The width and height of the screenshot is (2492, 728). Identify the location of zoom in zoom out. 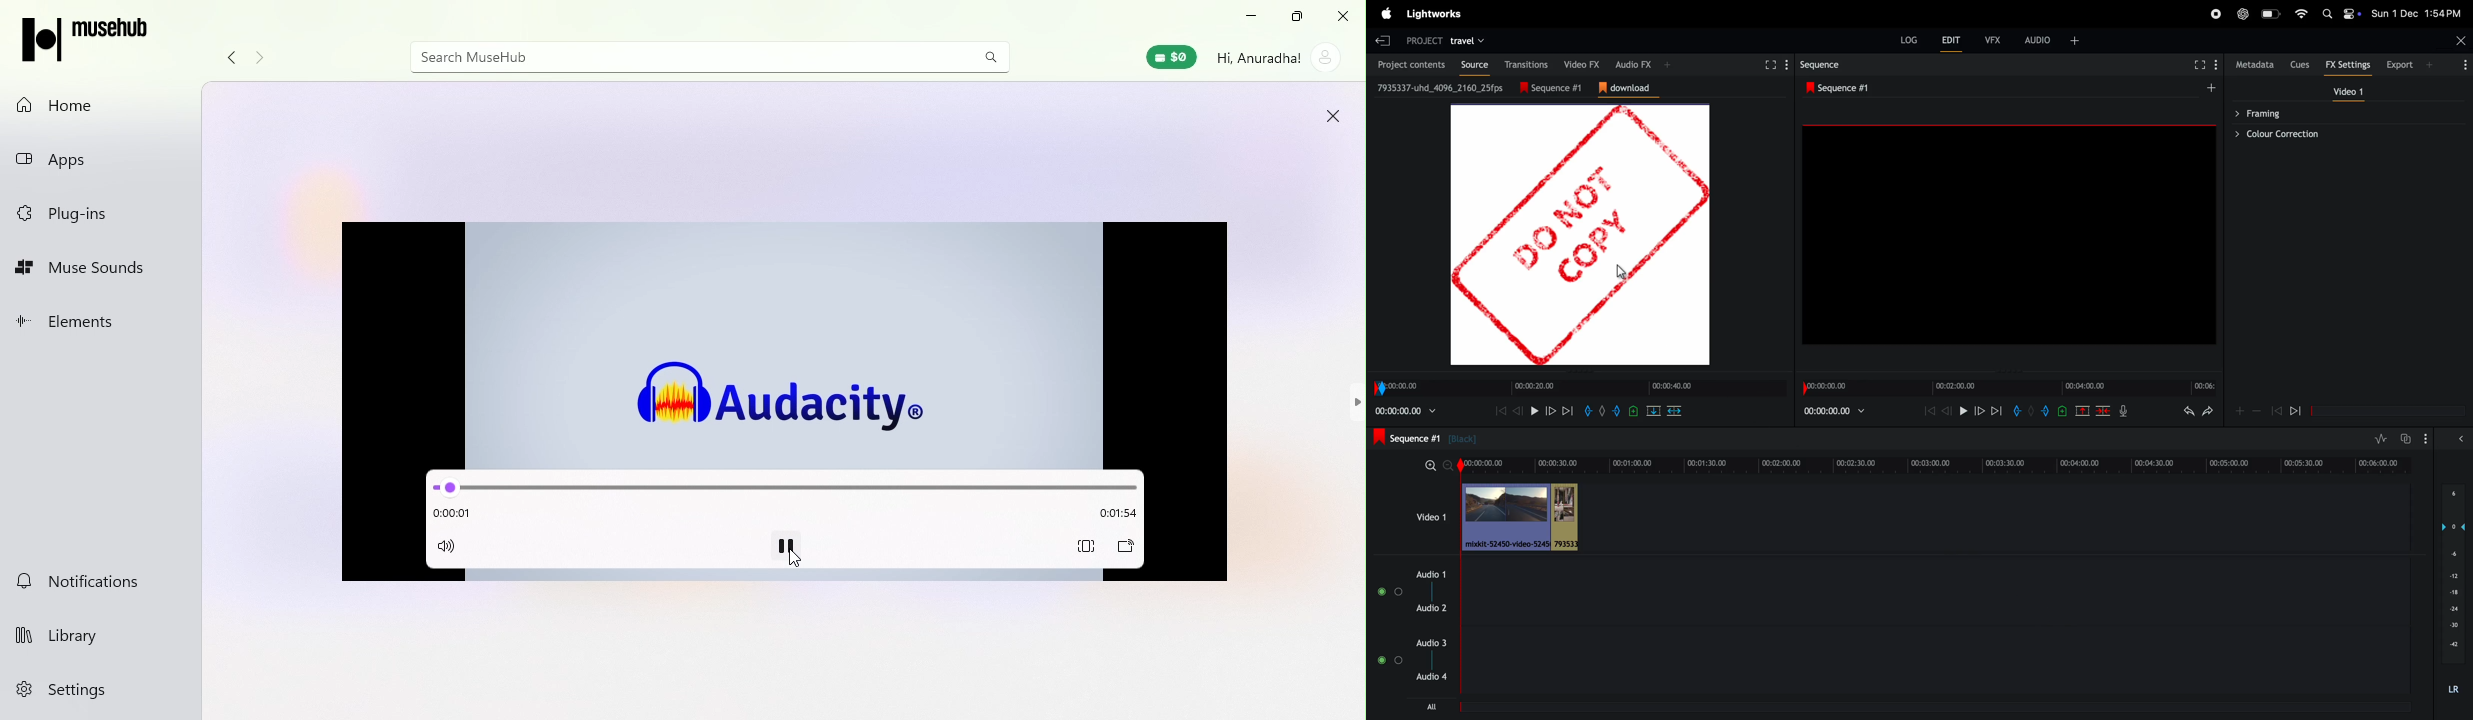
(2257, 410).